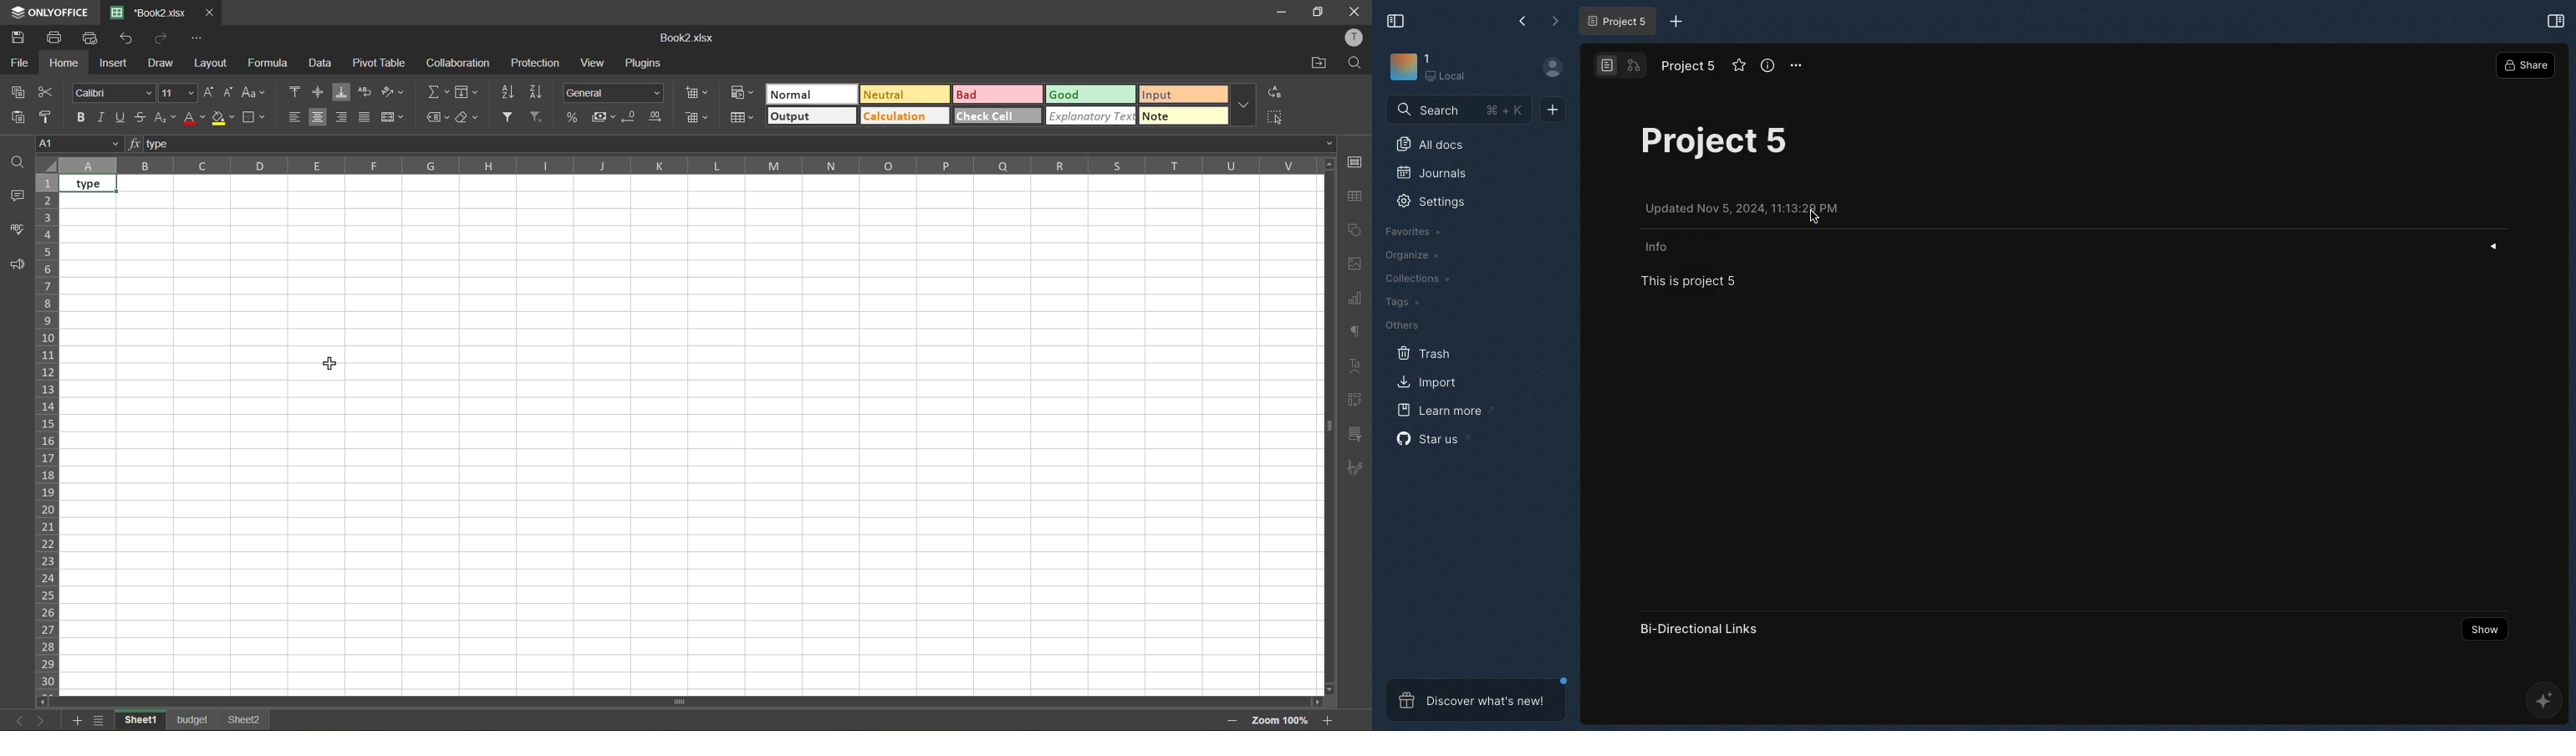 This screenshot has height=756, width=2576. Describe the element at coordinates (689, 39) in the screenshot. I see `Book2.xlsx` at that location.